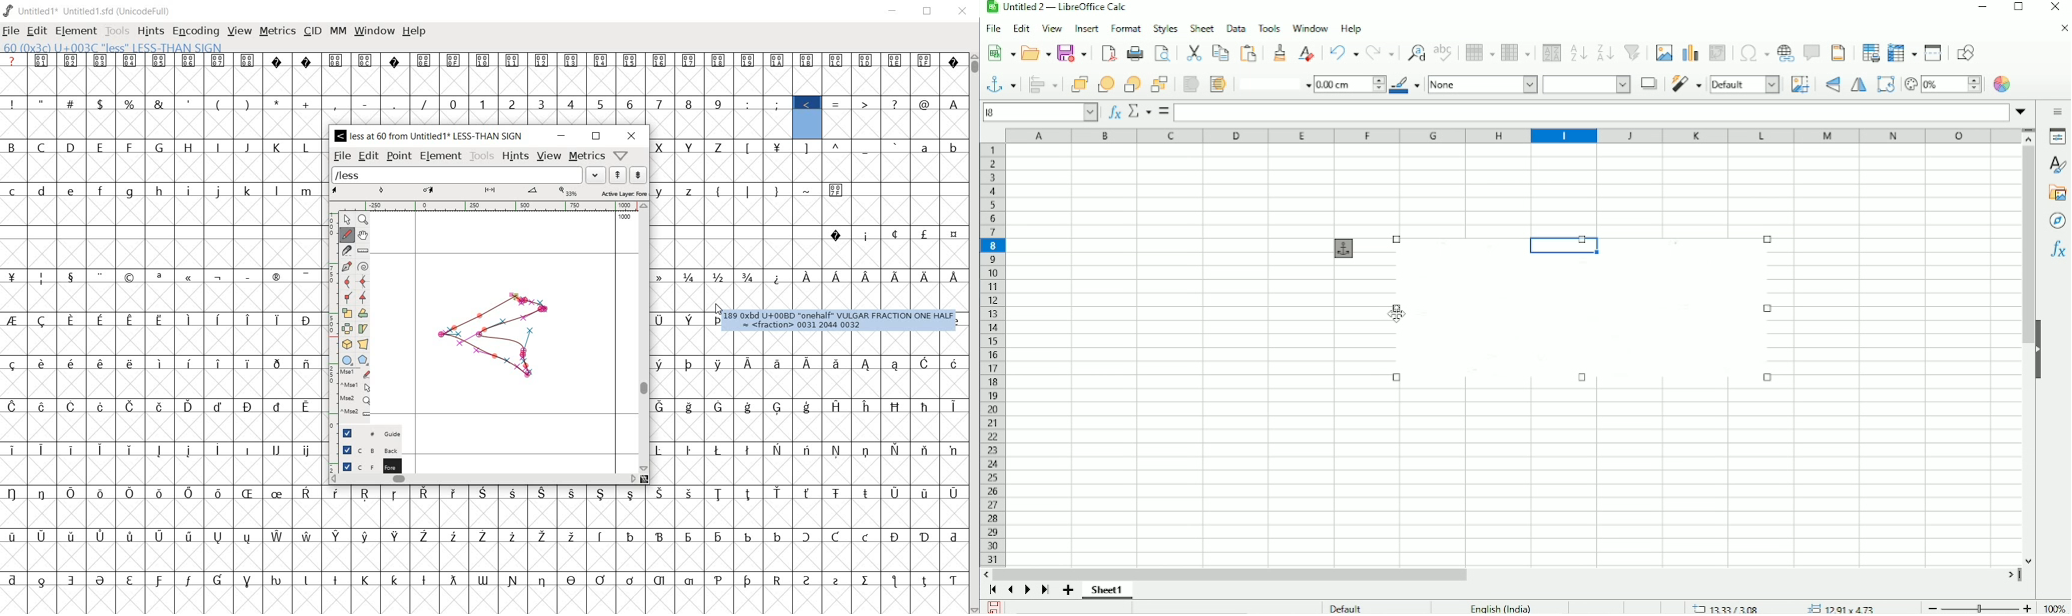 The height and width of the screenshot is (616, 2072). Describe the element at coordinates (2038, 348) in the screenshot. I see `Show` at that location.